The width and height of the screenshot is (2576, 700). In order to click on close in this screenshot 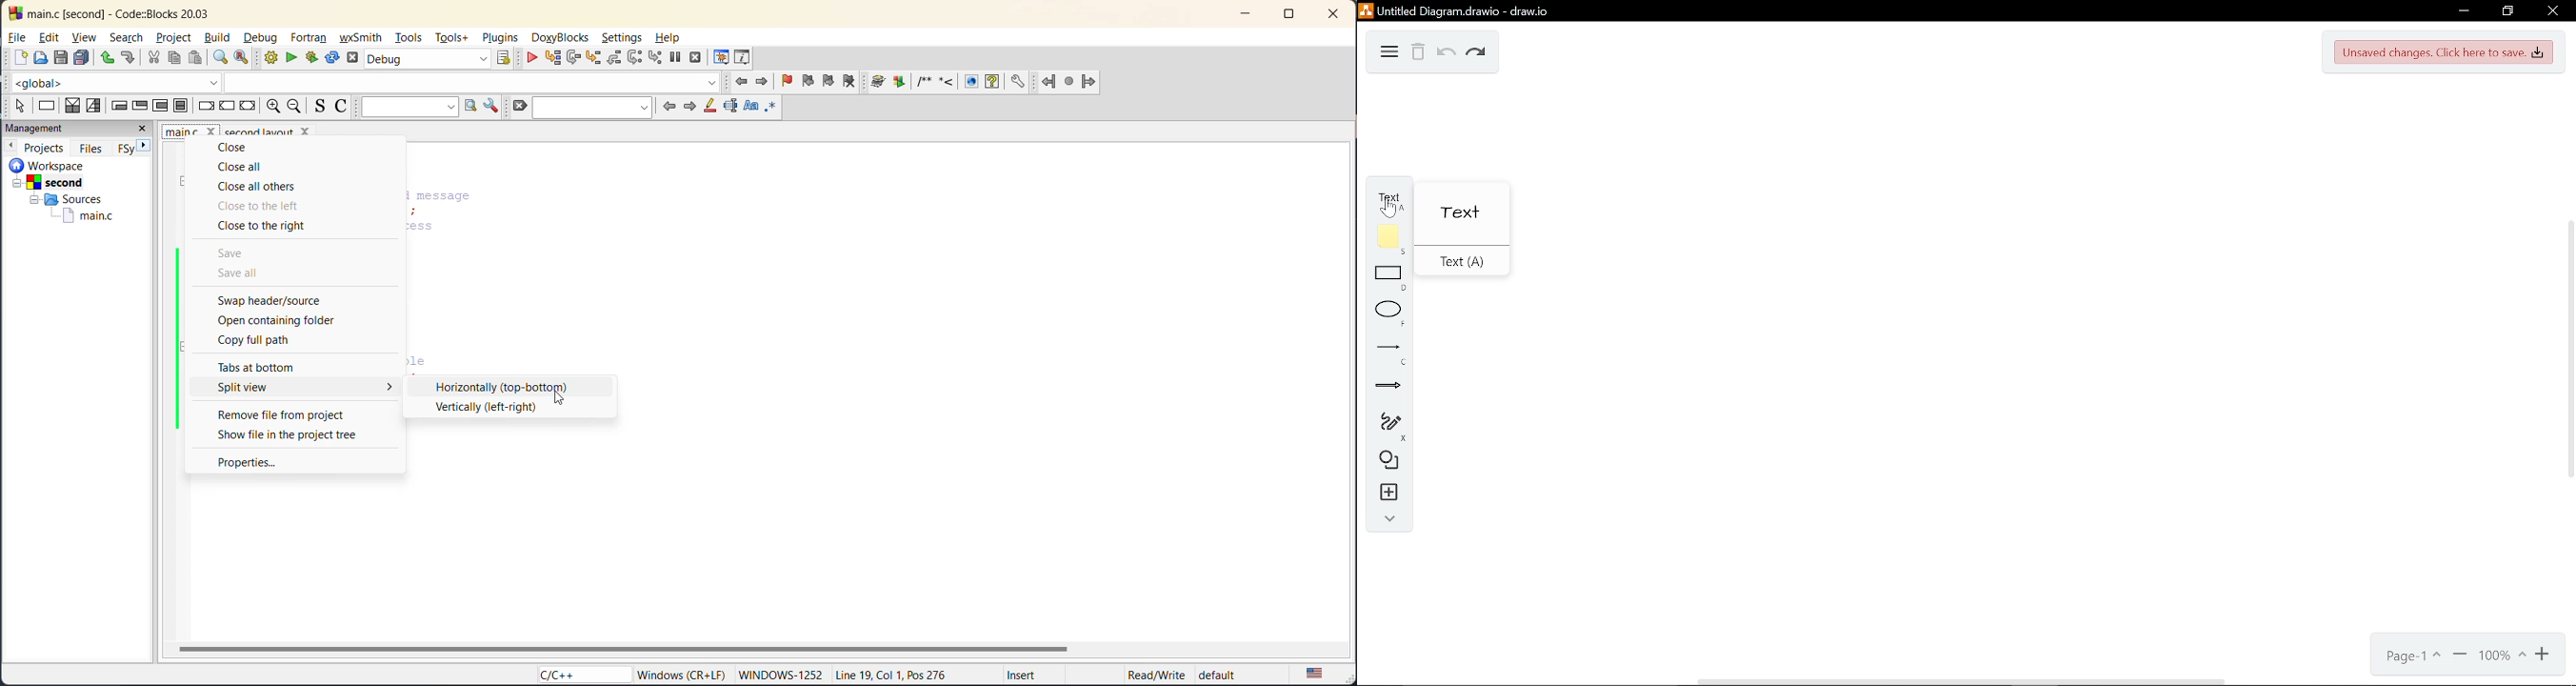, I will do `click(1335, 16)`.